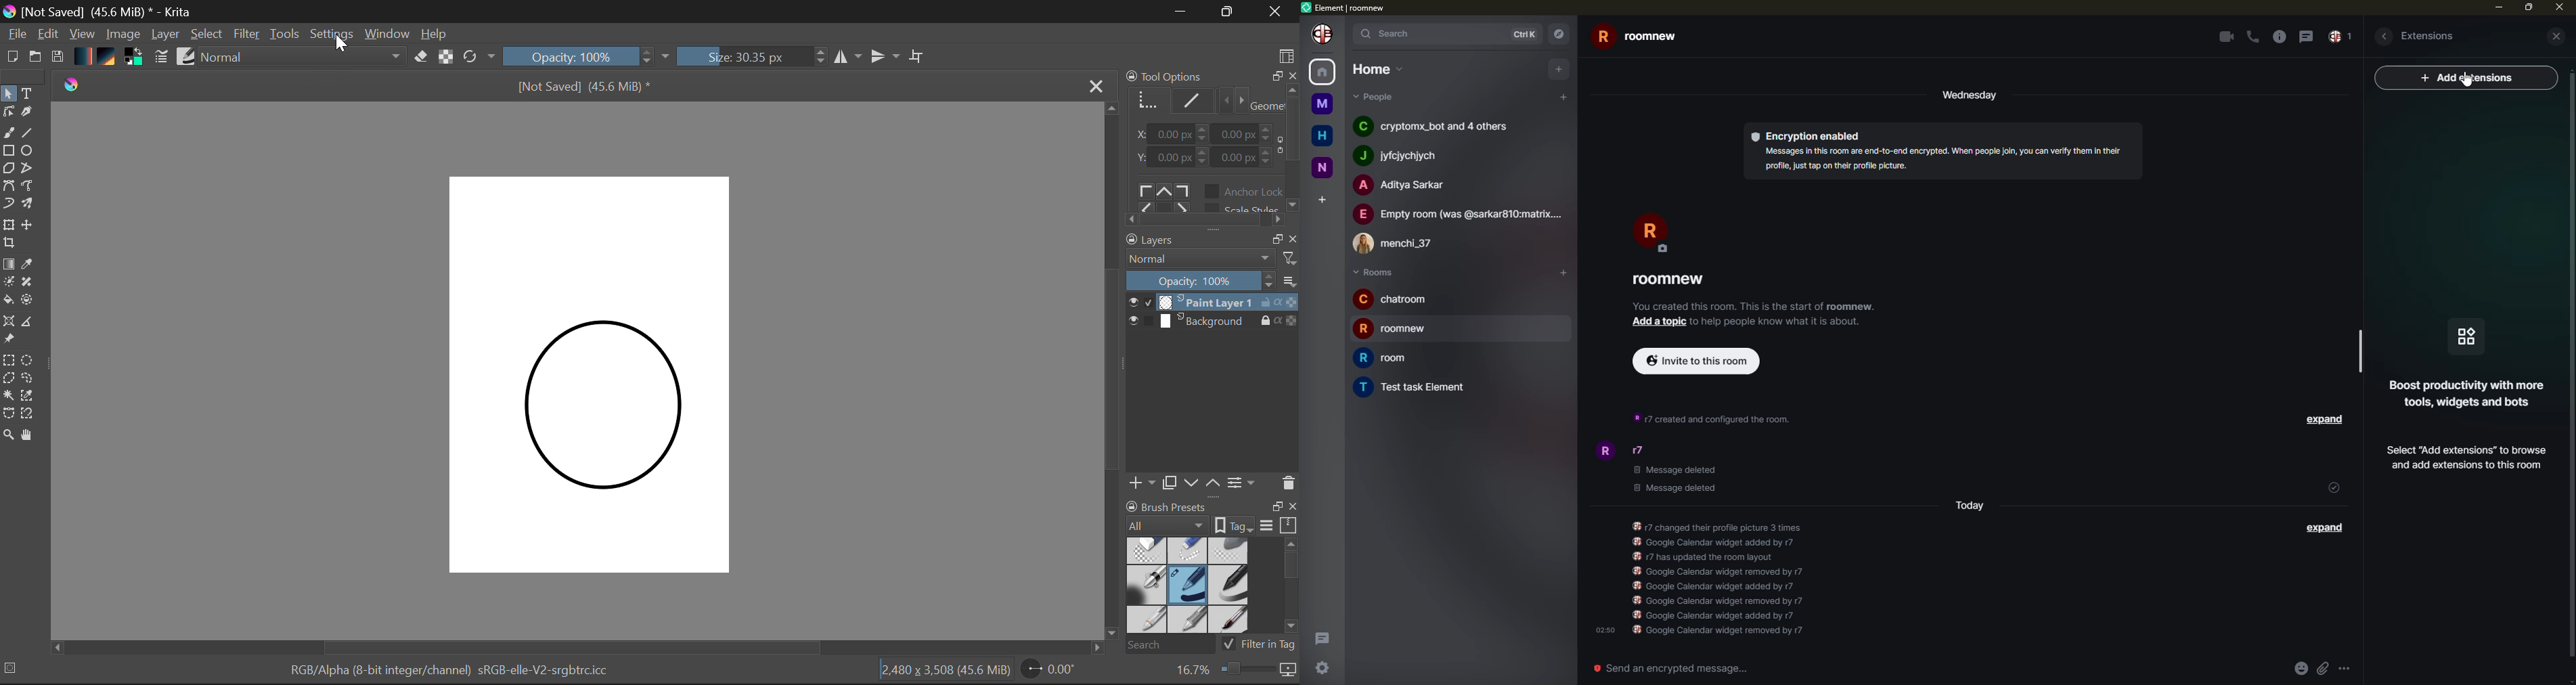 The width and height of the screenshot is (2576, 700). What do you see at coordinates (1676, 479) in the screenshot?
I see `deleted` at bounding box center [1676, 479].